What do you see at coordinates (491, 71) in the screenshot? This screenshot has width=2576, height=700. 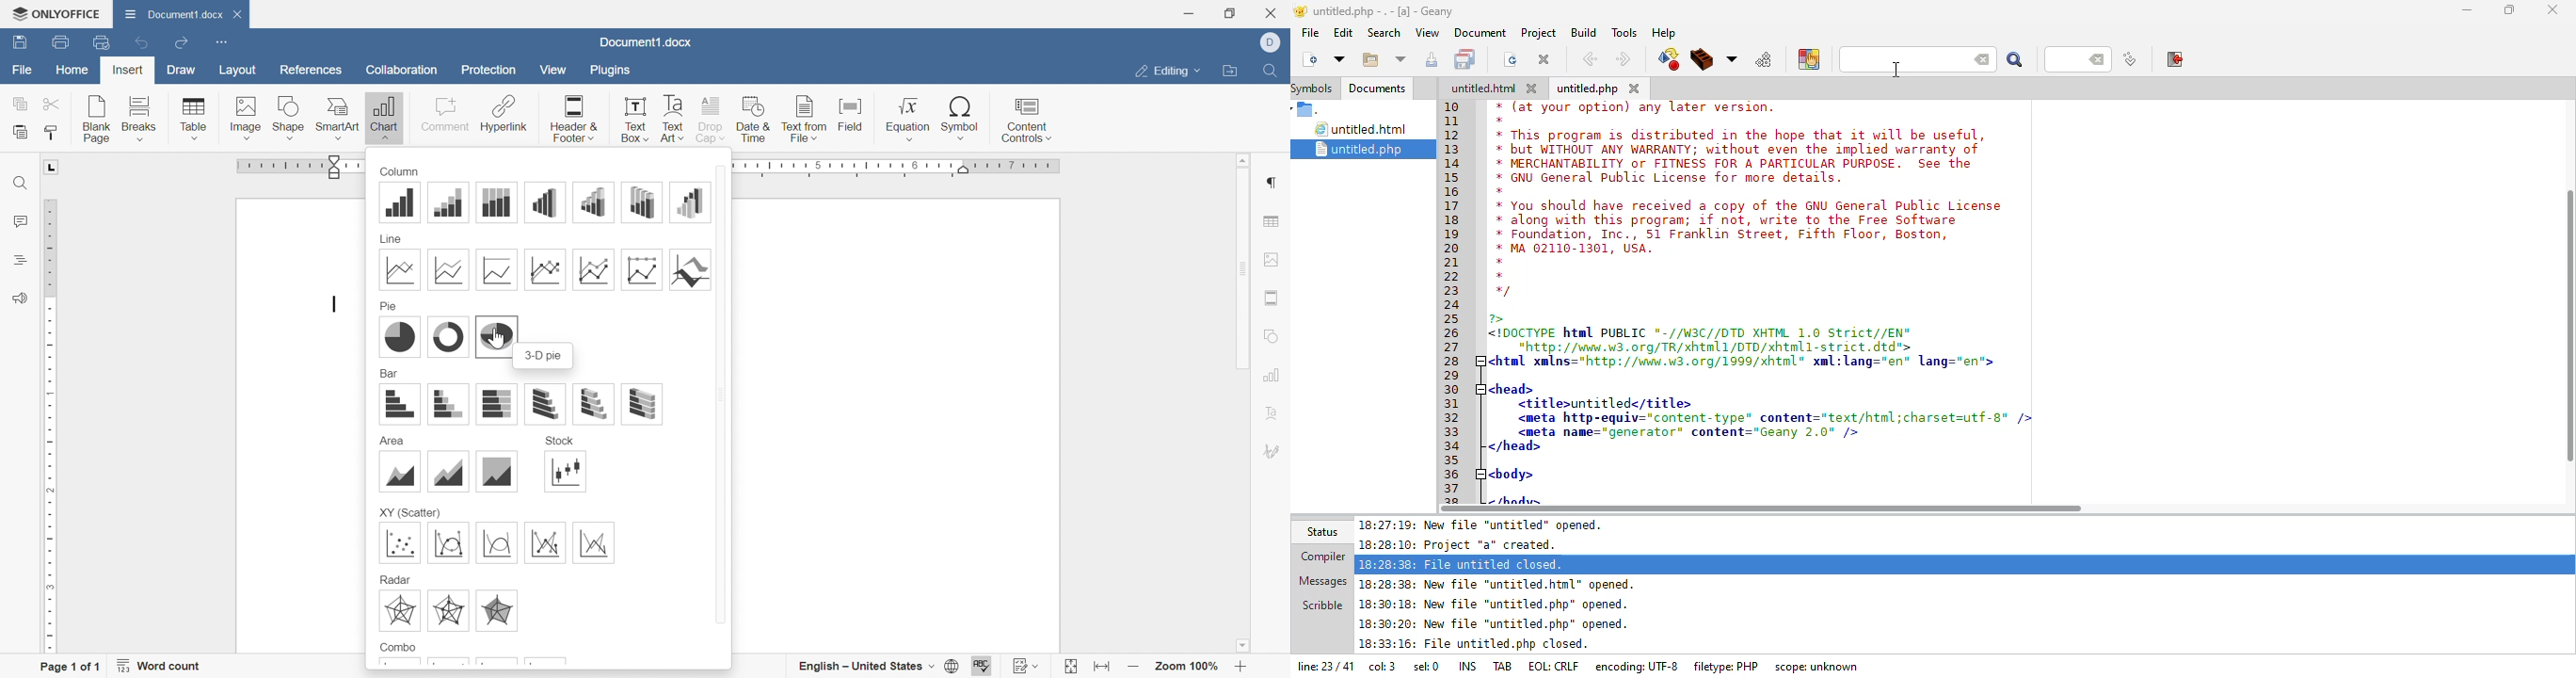 I see `Protection` at bounding box center [491, 71].